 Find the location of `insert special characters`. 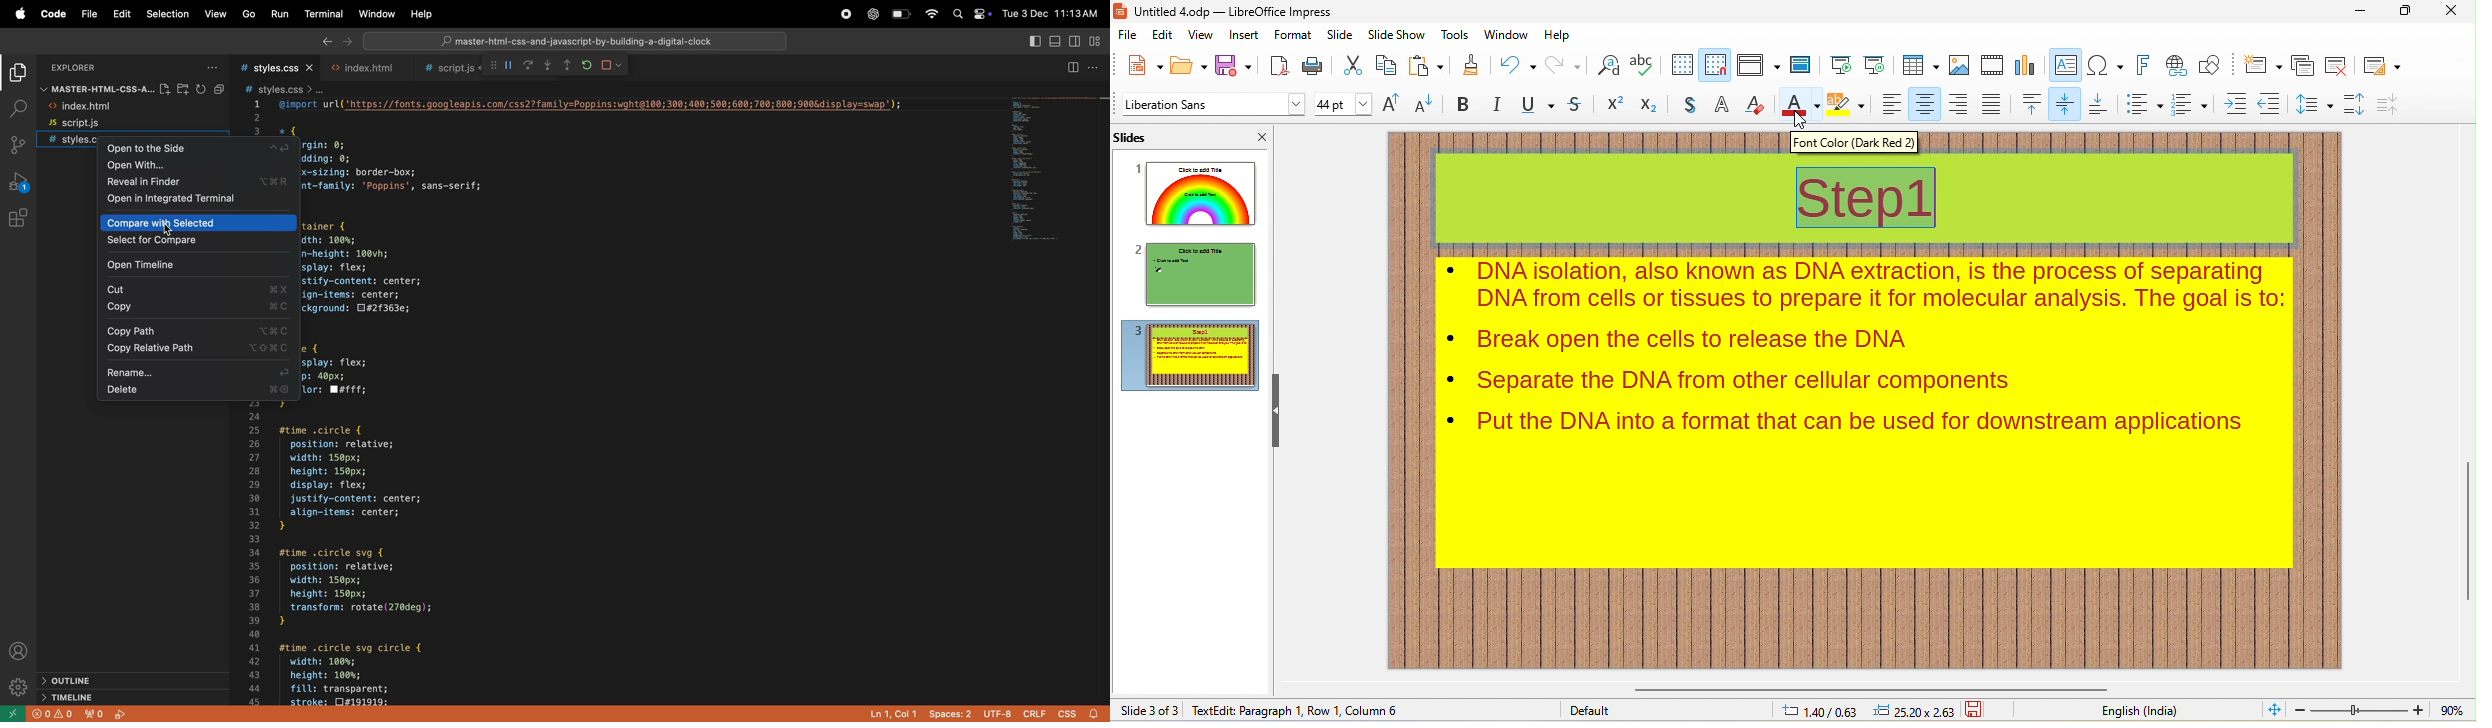

insert special characters is located at coordinates (2104, 65).